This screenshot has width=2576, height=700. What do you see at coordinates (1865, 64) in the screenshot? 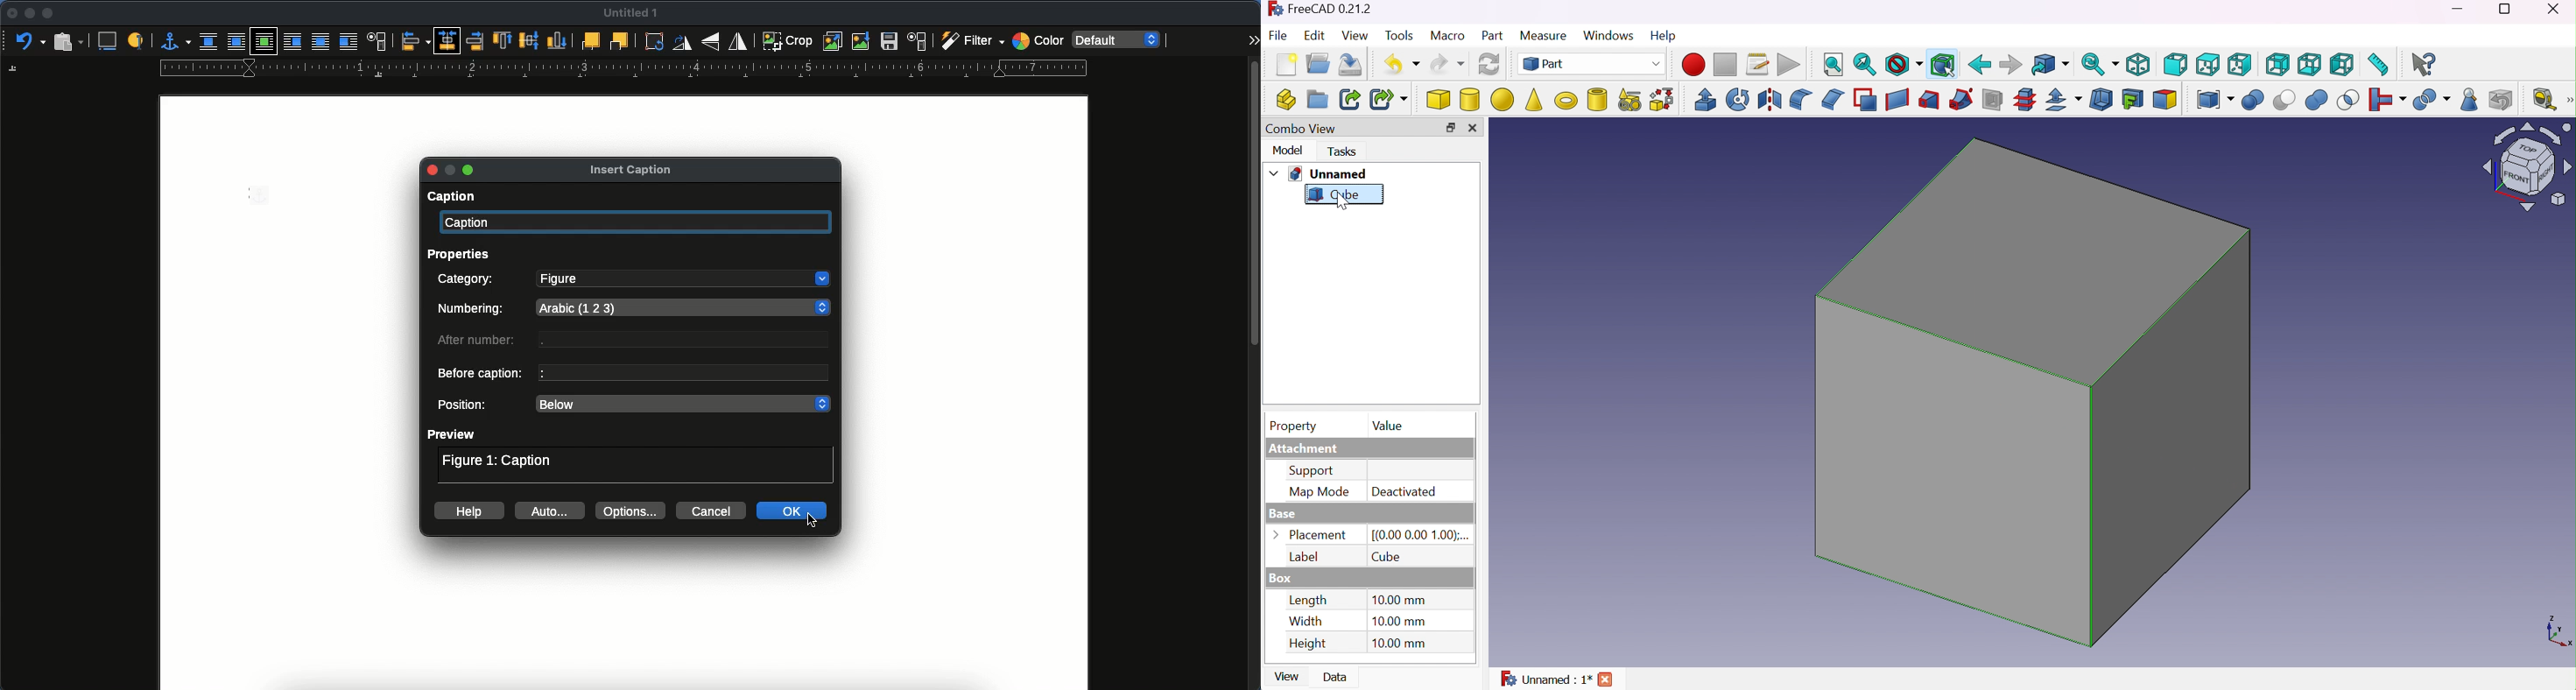
I see `Fit selection` at bounding box center [1865, 64].